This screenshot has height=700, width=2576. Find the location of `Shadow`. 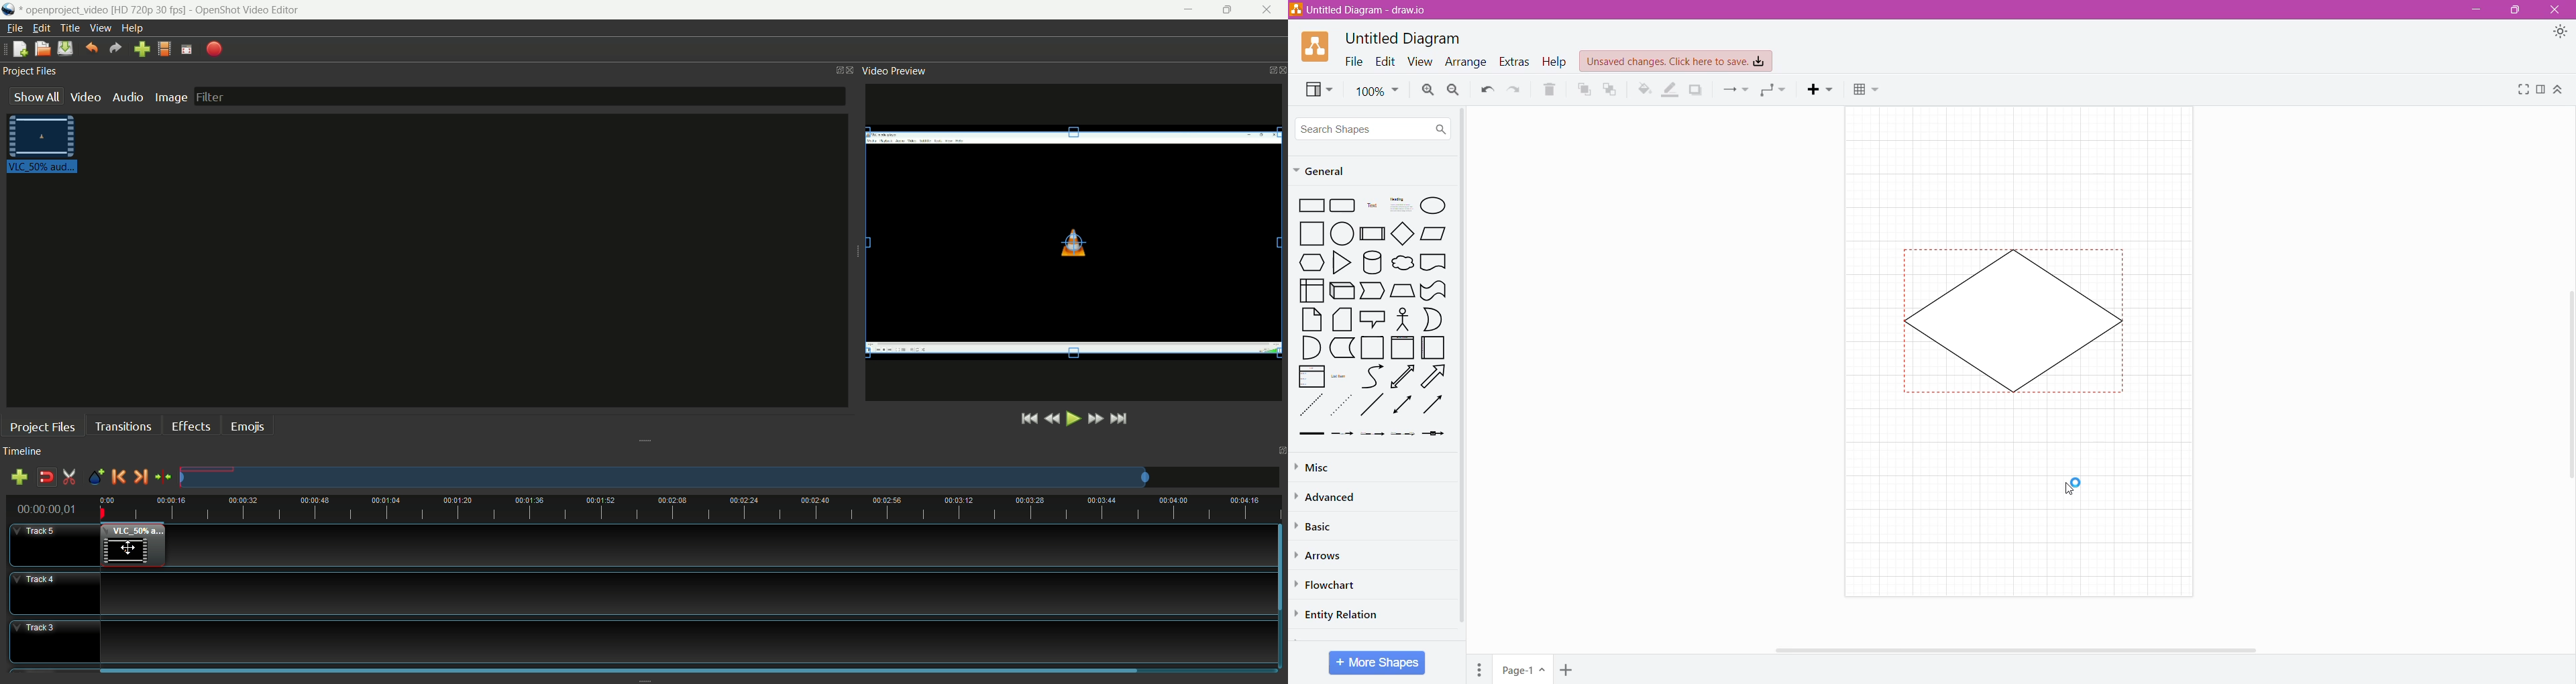

Shadow is located at coordinates (1697, 89).